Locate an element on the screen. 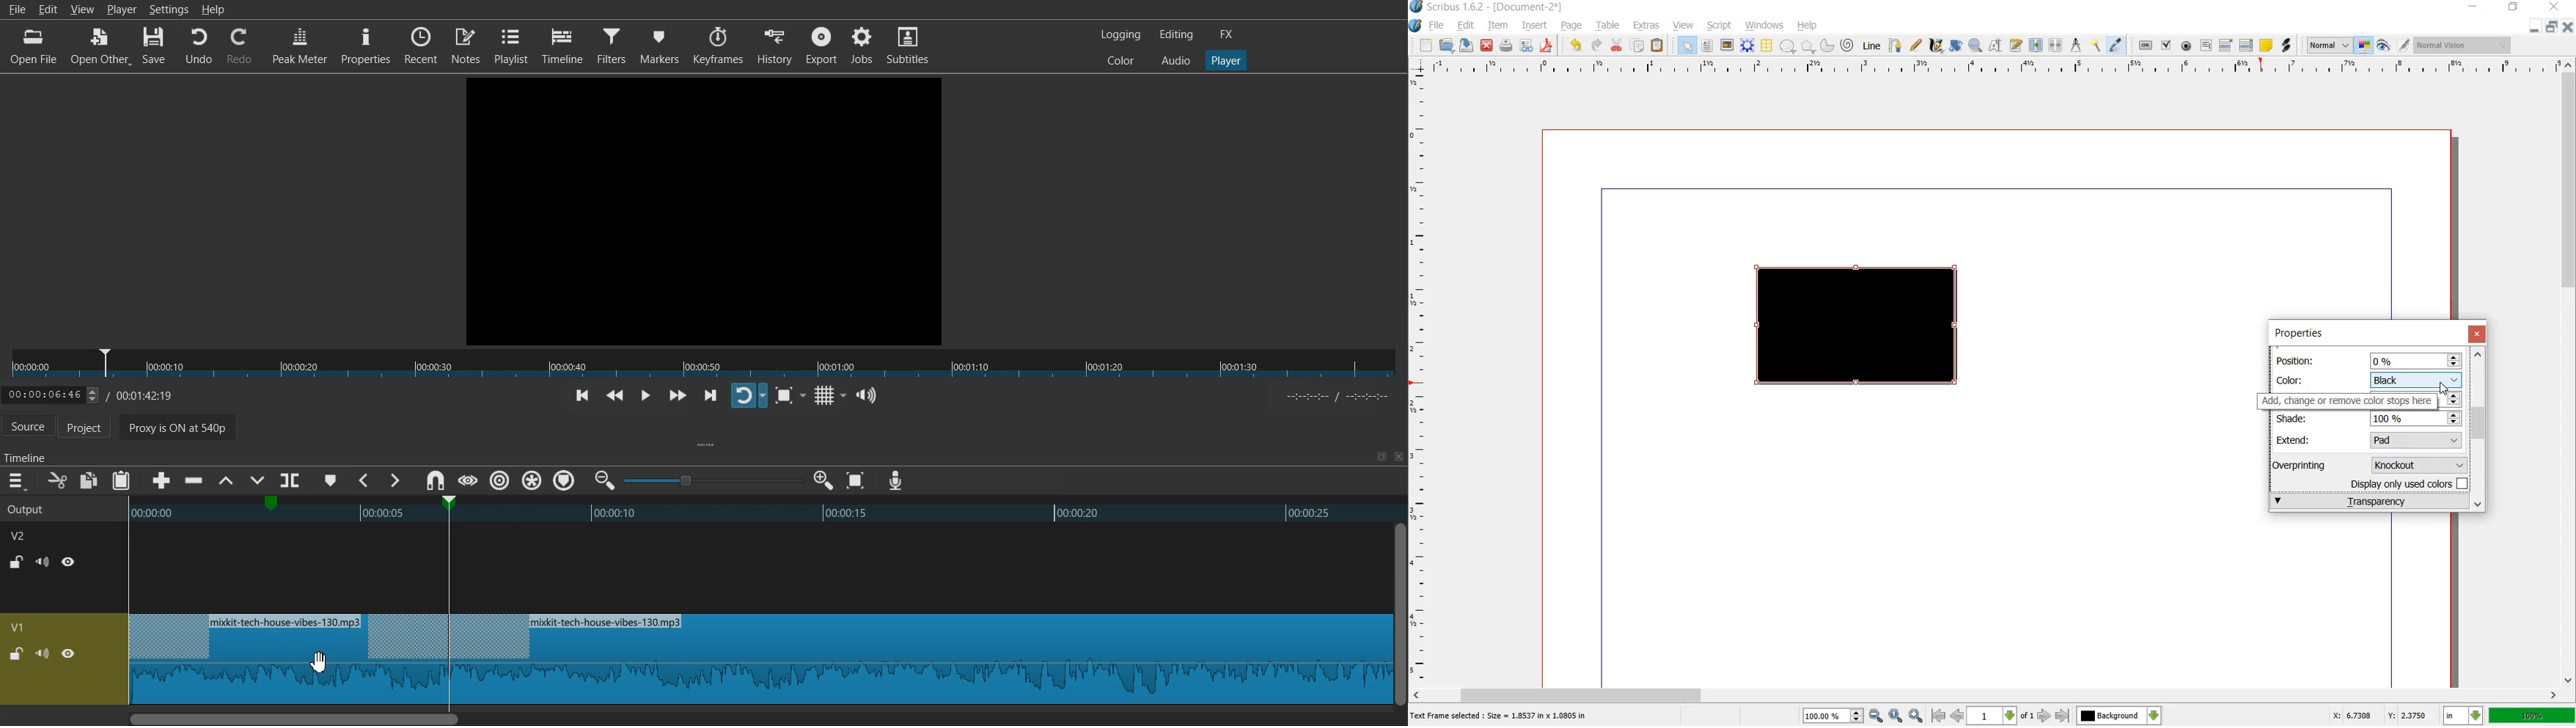 This screenshot has height=728, width=2576. close is located at coordinates (2566, 26).